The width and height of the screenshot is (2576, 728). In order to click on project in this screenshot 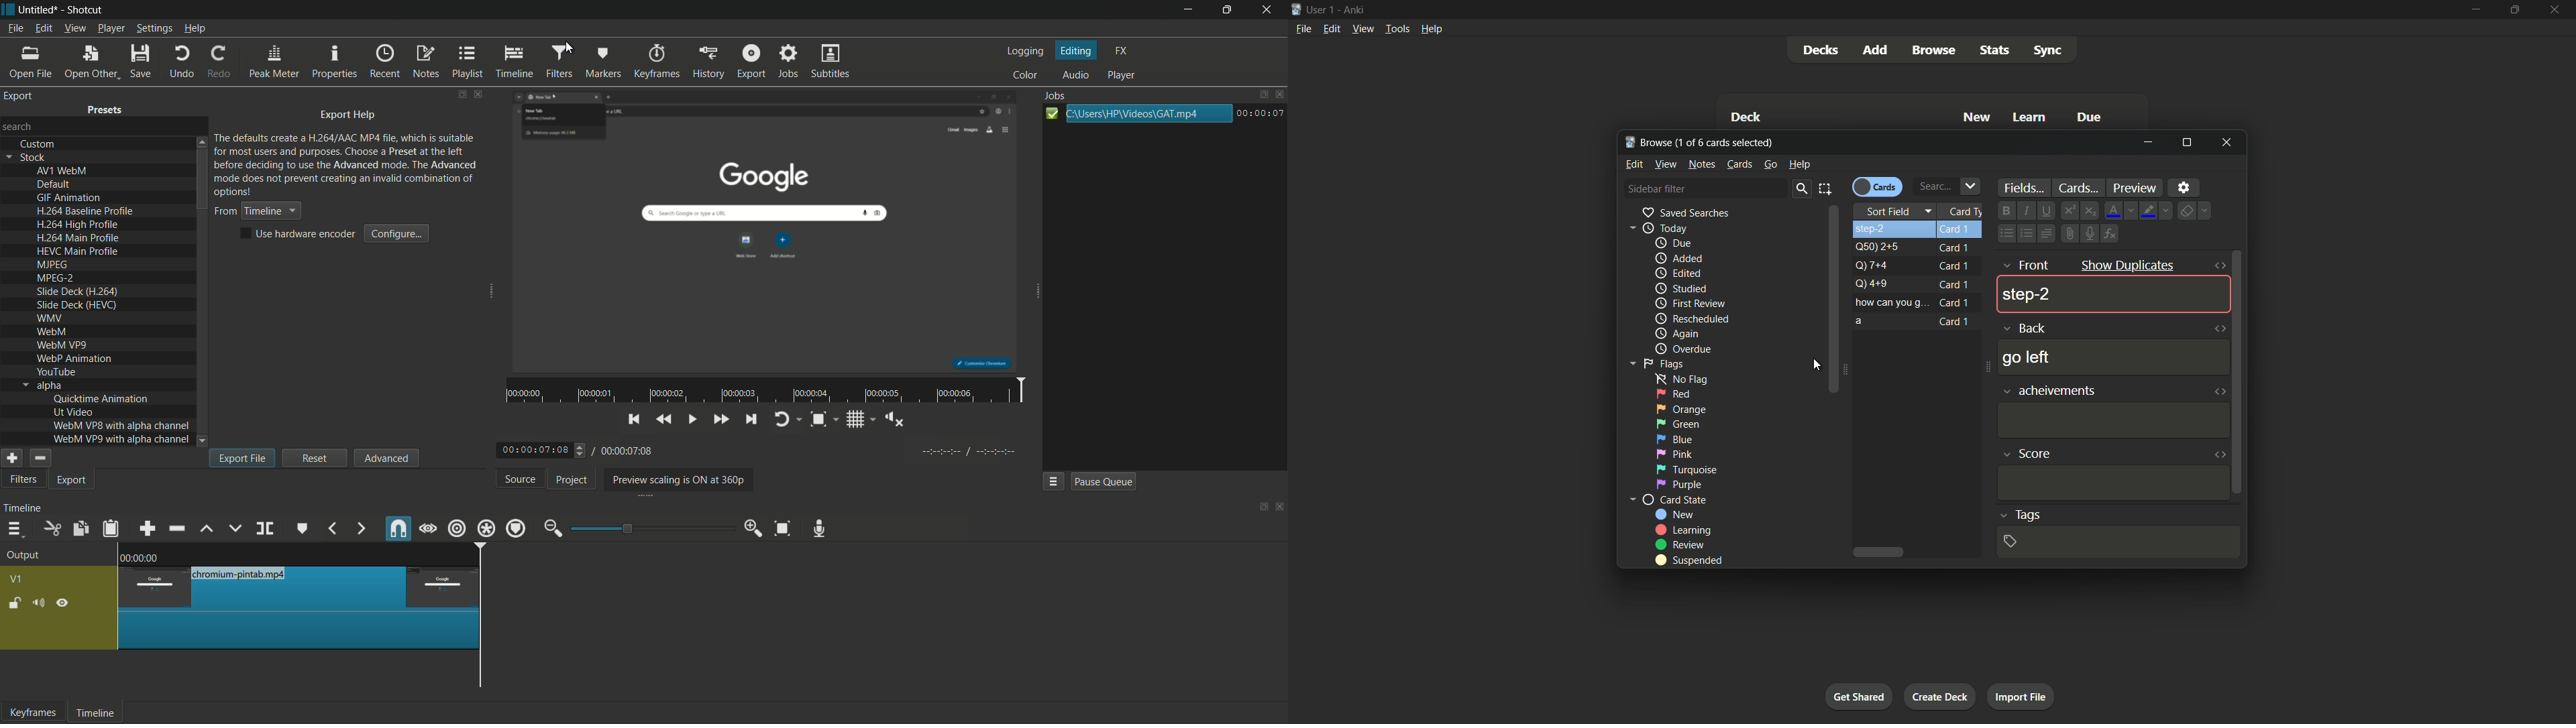, I will do `click(572, 480)`.